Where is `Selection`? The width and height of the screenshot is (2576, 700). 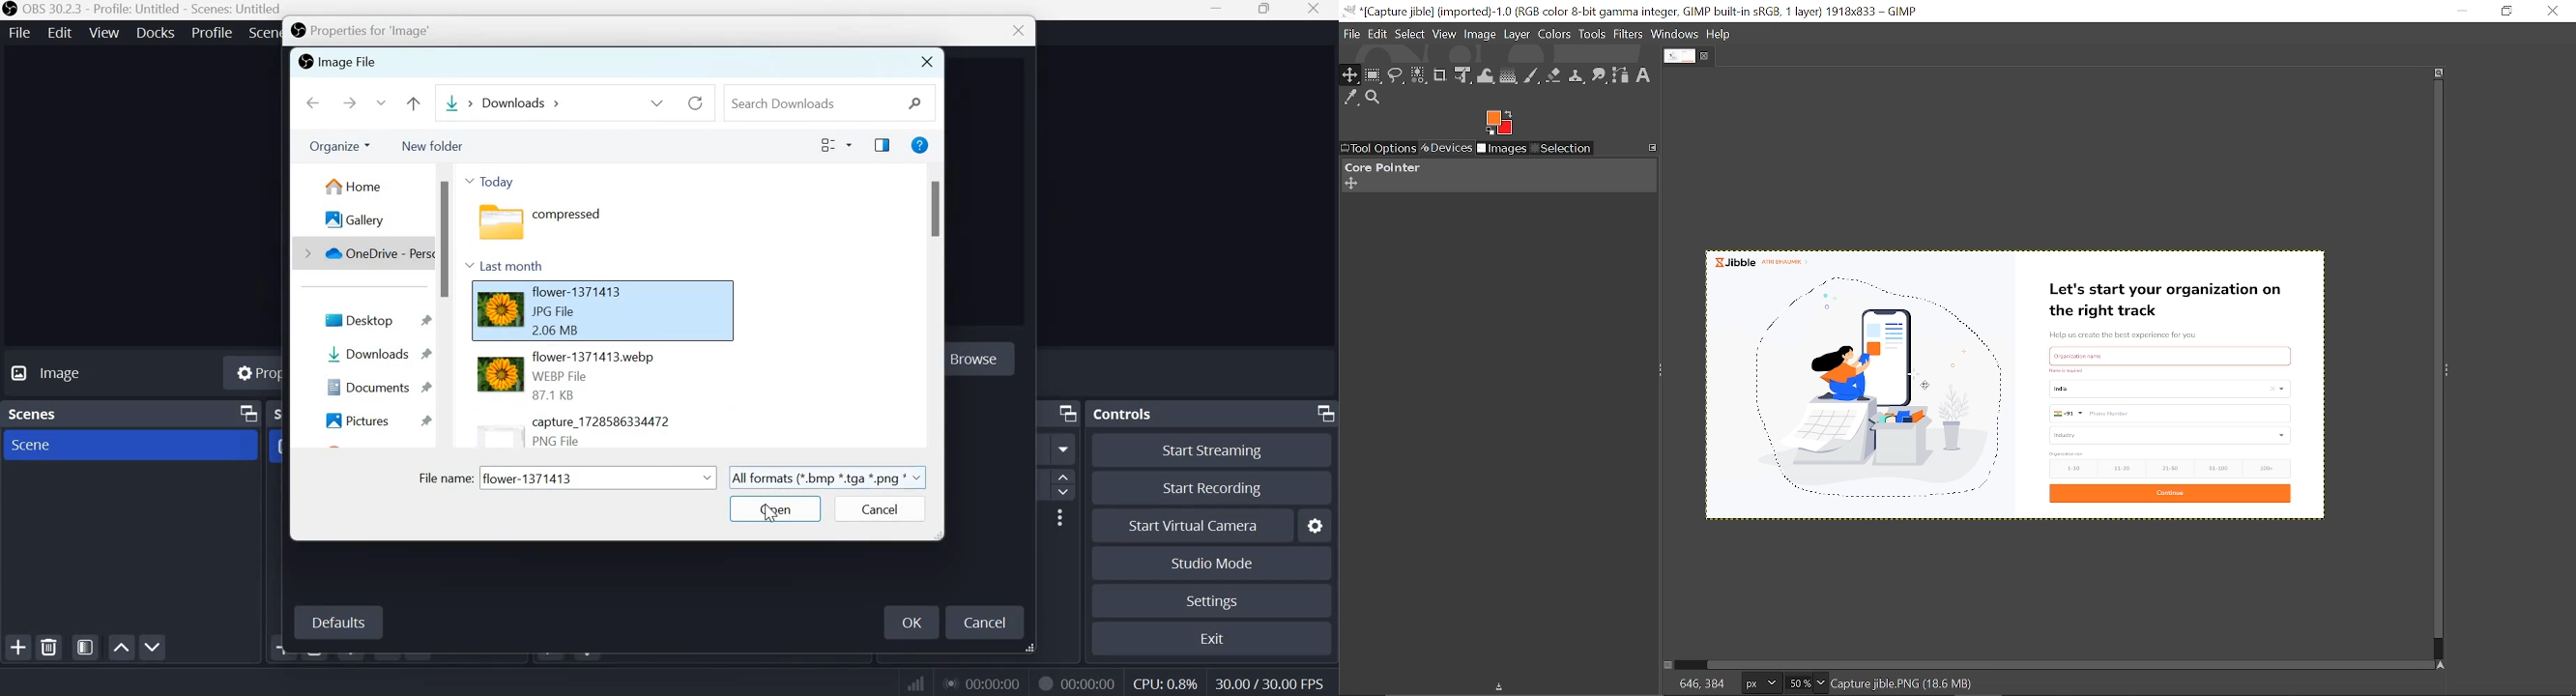 Selection is located at coordinates (1561, 150).